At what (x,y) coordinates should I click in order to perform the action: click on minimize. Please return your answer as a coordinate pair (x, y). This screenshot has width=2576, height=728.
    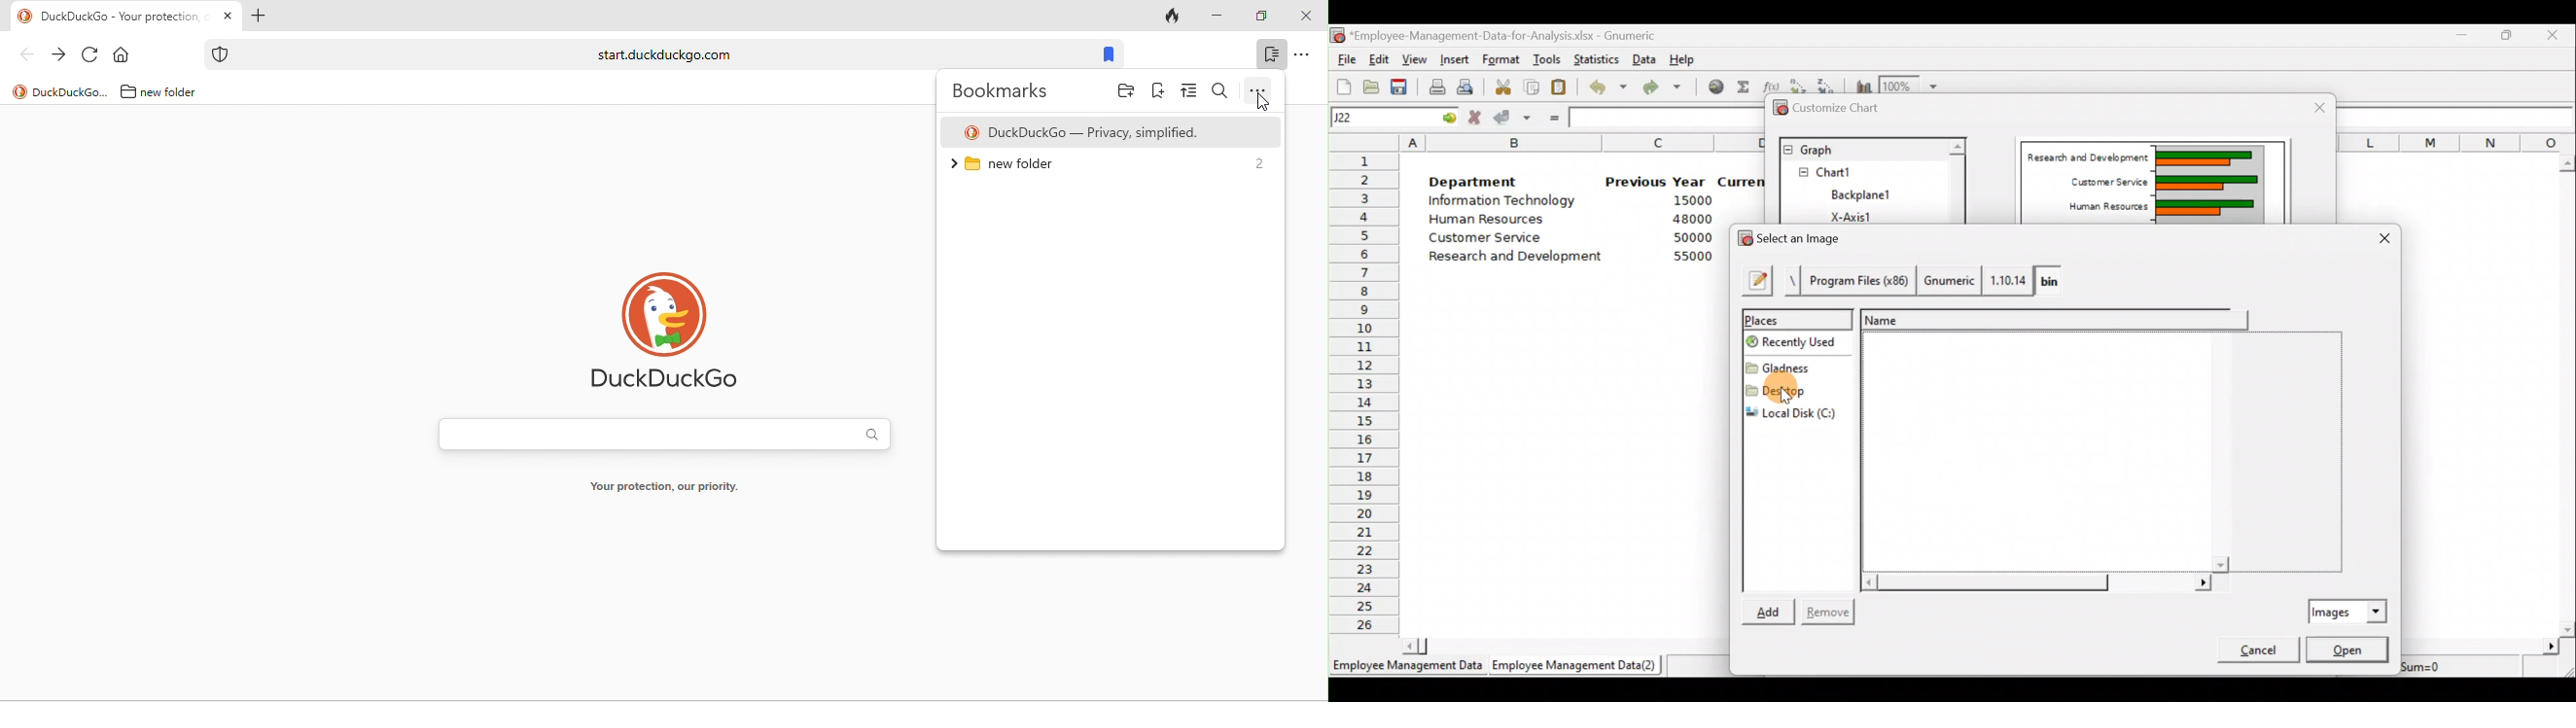
    Looking at the image, I should click on (1216, 17).